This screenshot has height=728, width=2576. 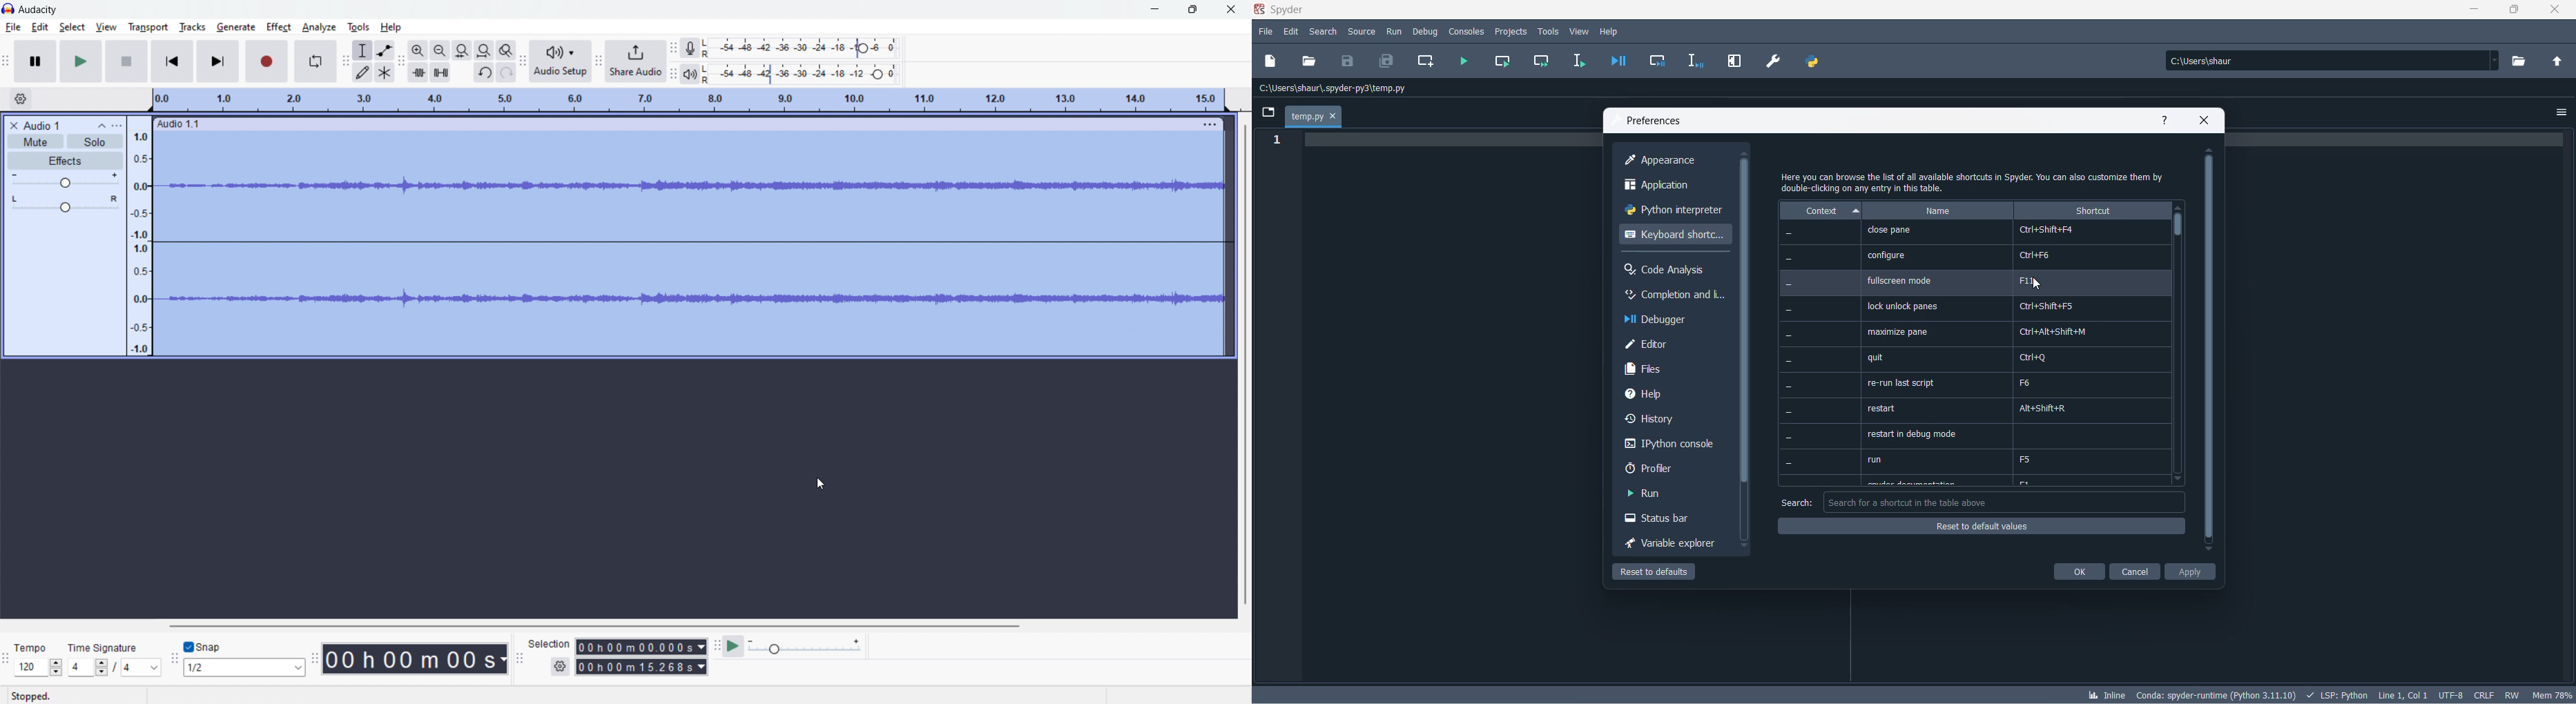 I want to click on 4/4 (set time signature), so click(x=114, y=668).